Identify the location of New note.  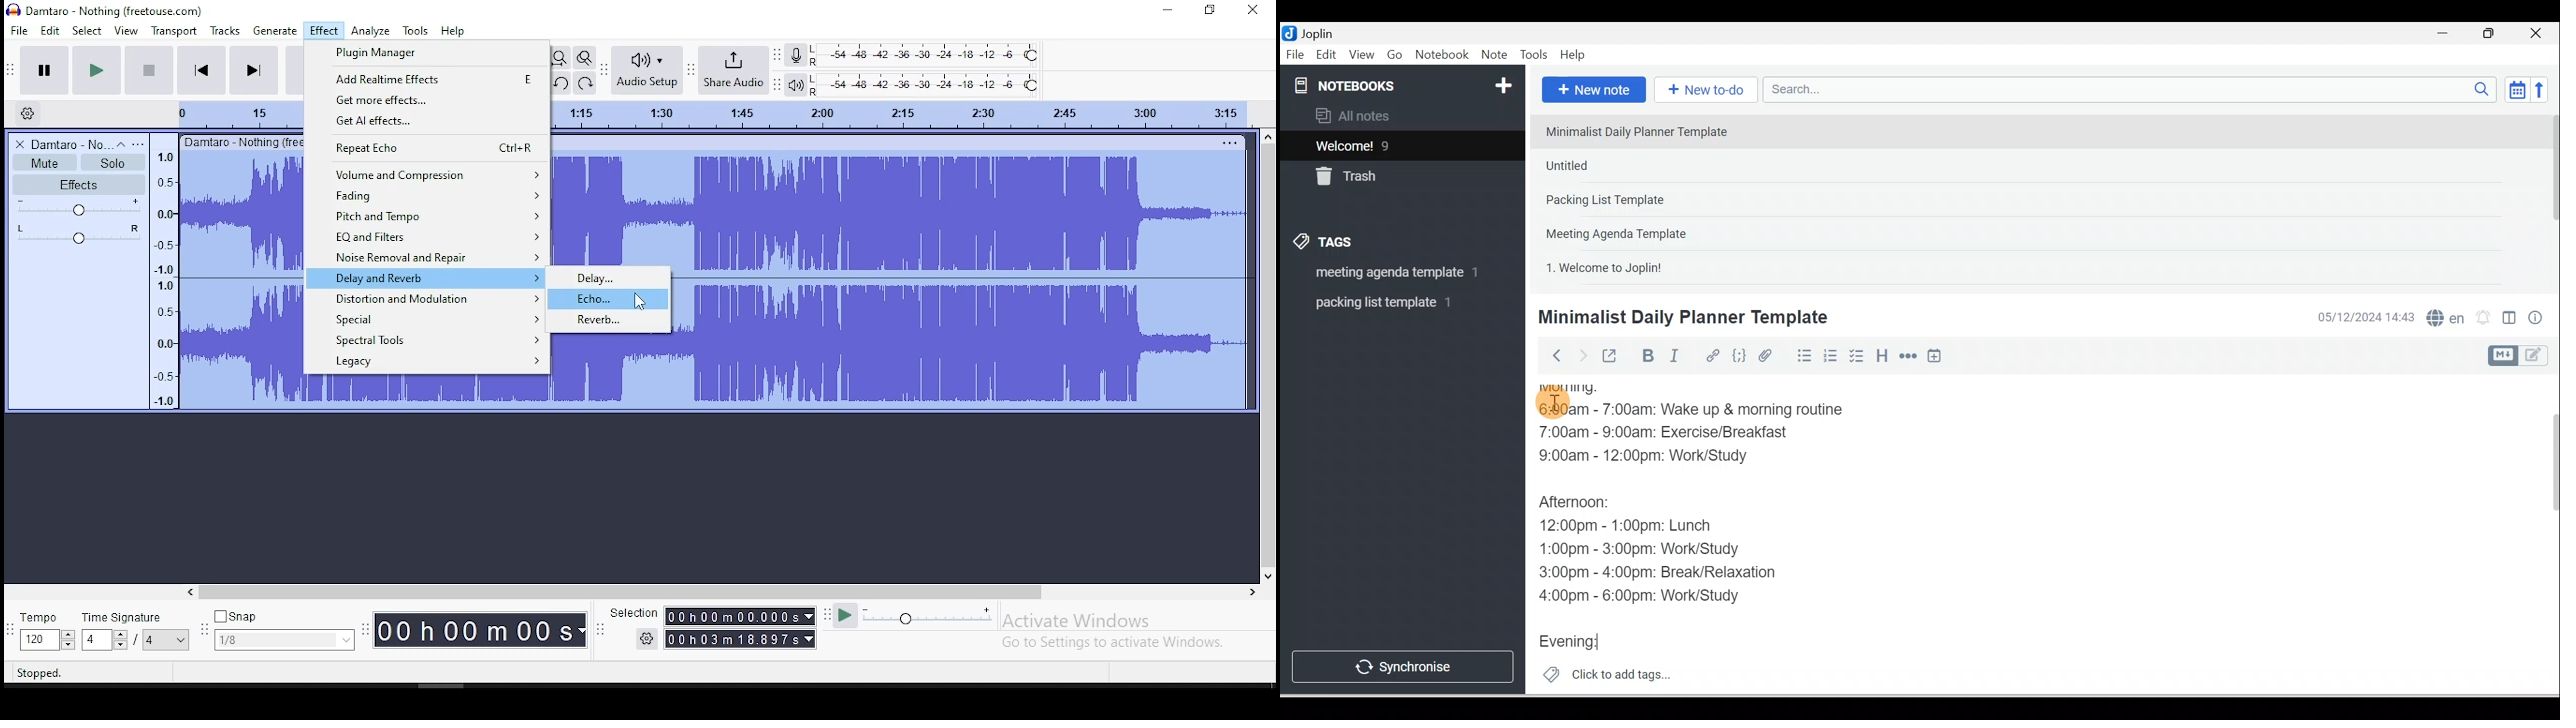
(1591, 91).